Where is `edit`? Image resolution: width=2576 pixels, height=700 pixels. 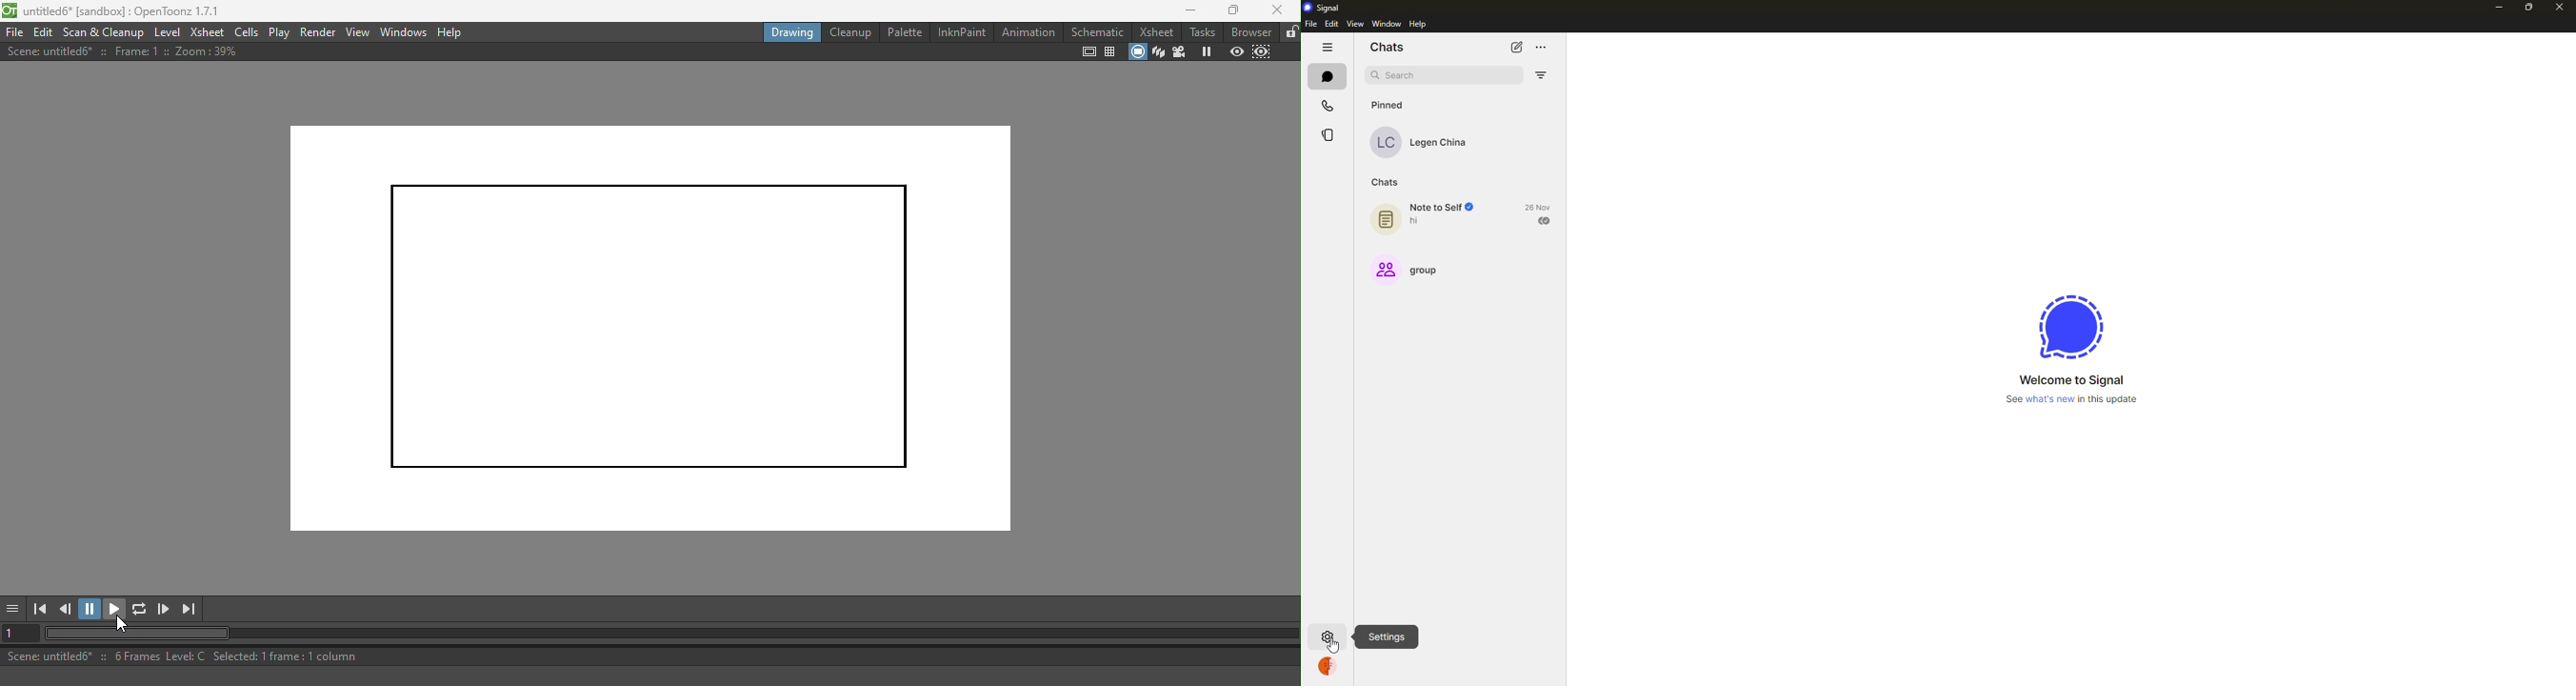 edit is located at coordinates (1331, 25).